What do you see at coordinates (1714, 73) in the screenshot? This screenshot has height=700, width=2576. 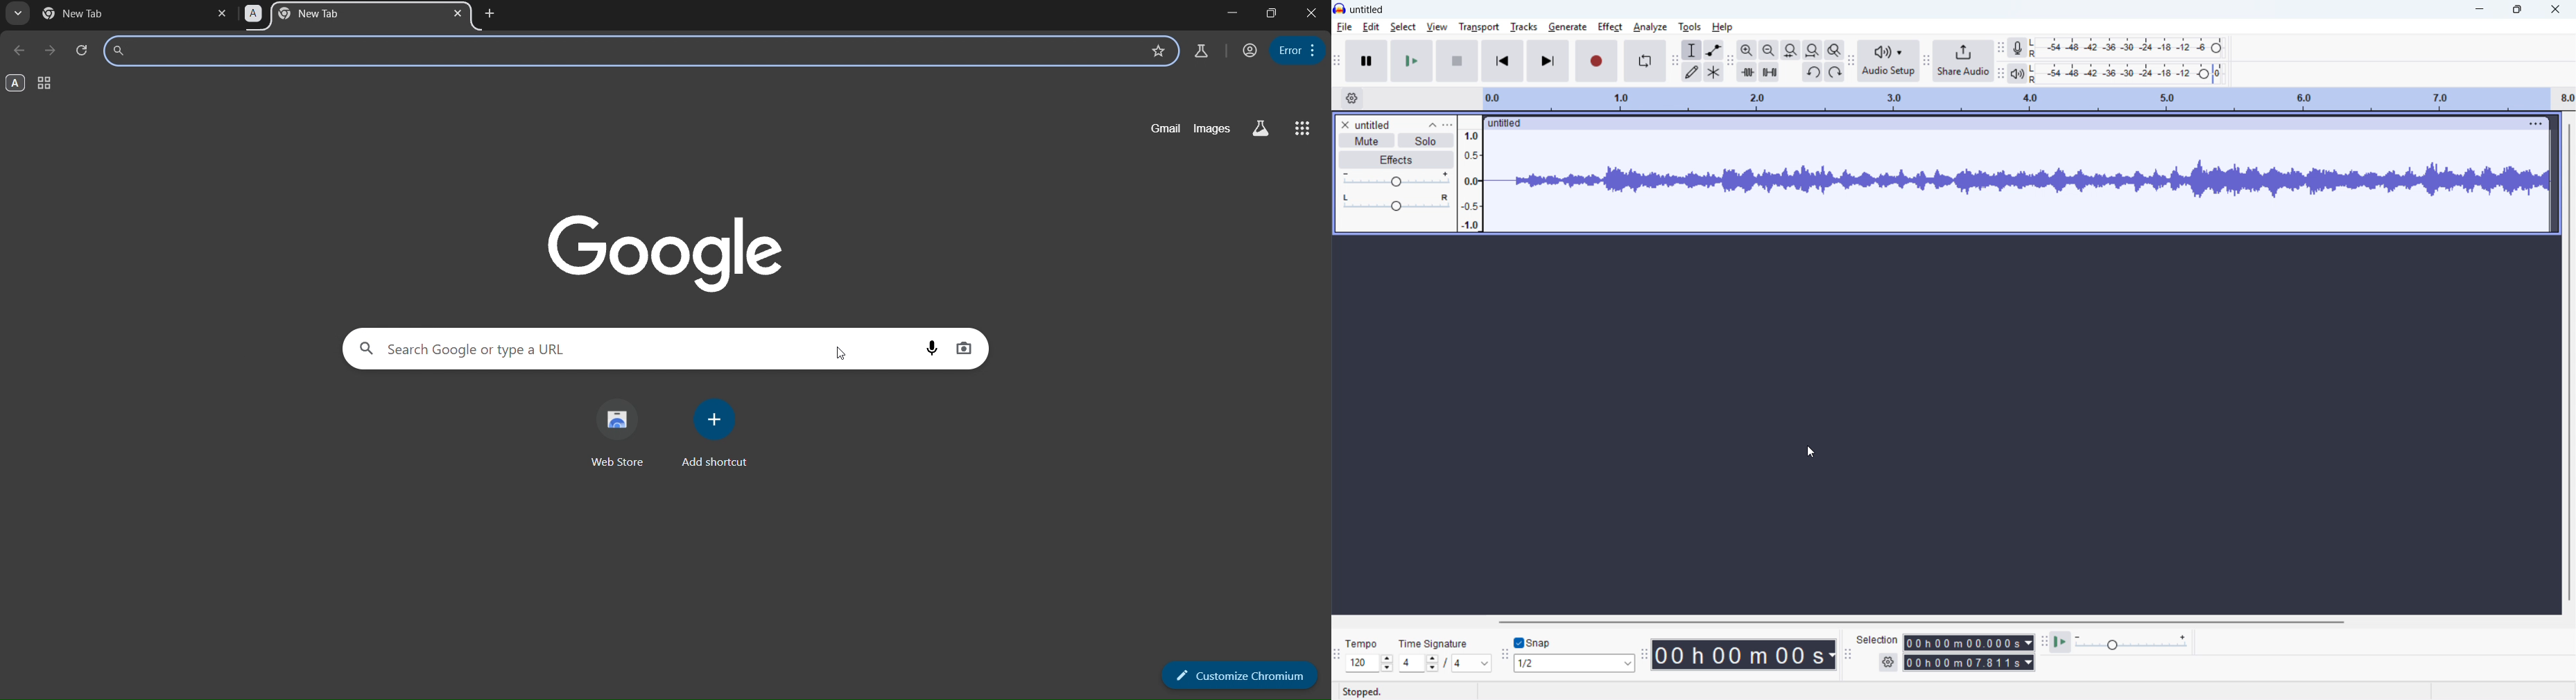 I see `Multi tool ` at bounding box center [1714, 73].